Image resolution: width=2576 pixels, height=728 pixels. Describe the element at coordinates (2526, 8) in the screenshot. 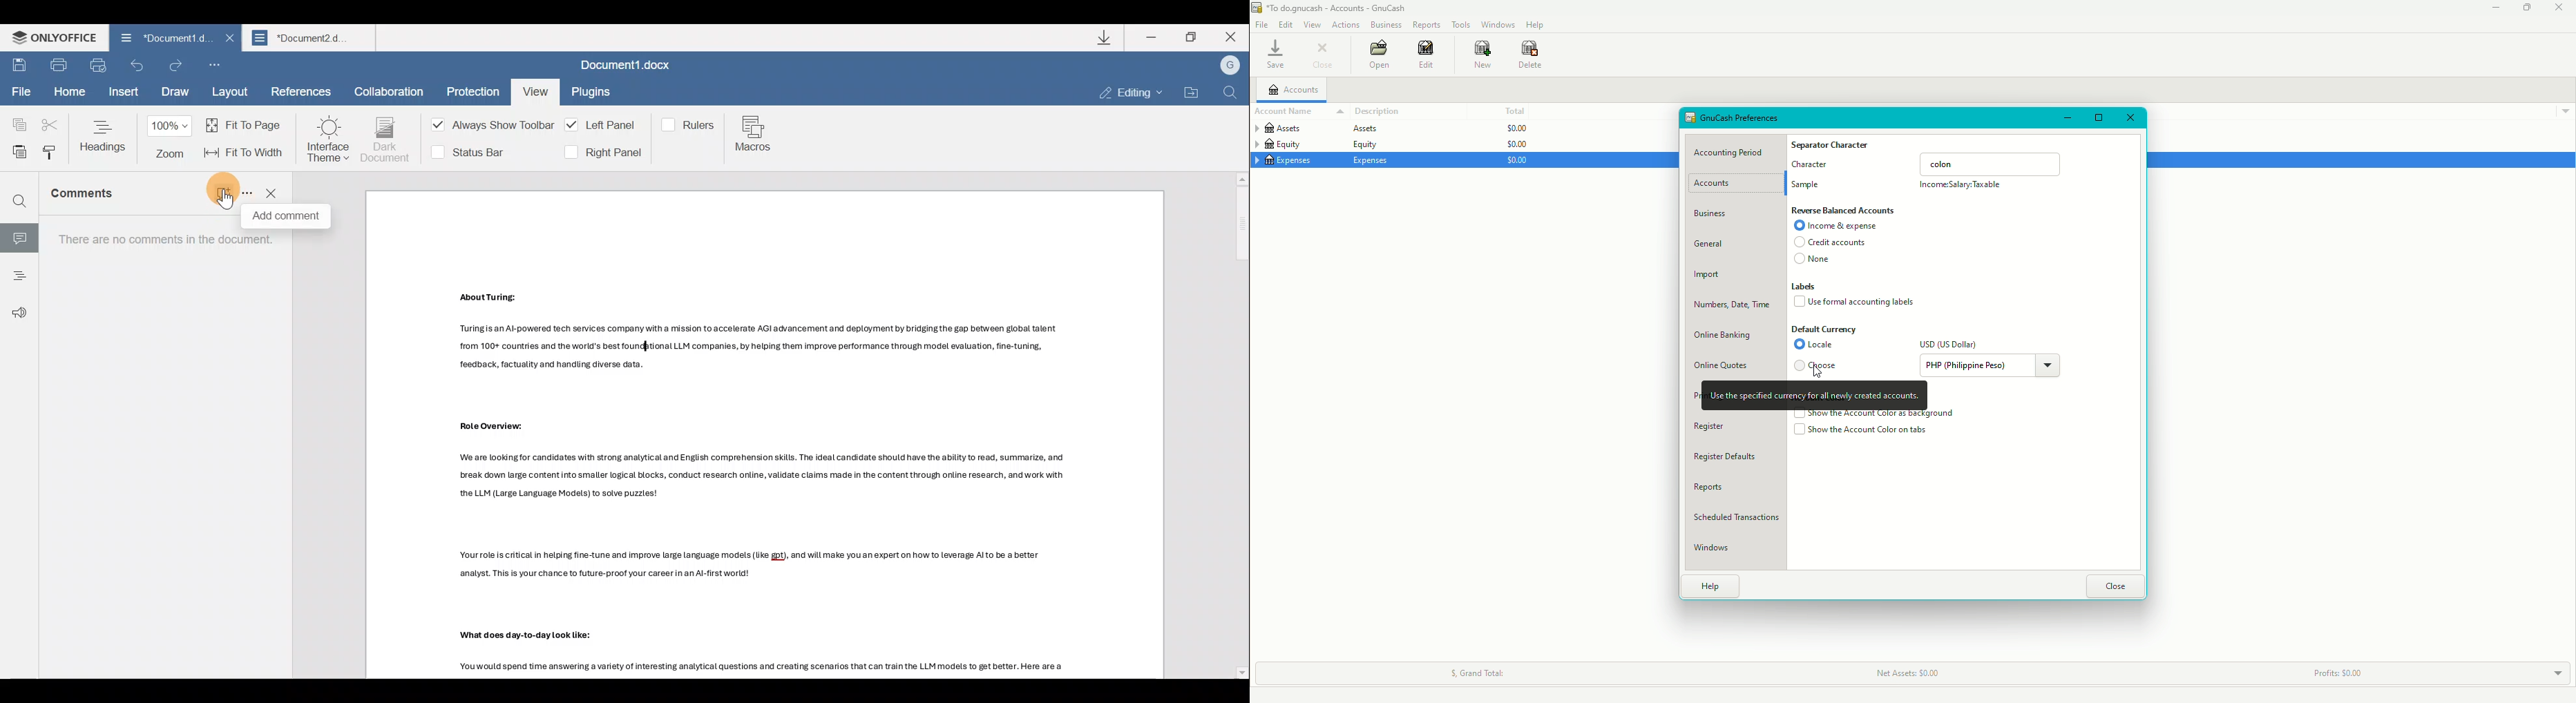

I see `Restore` at that location.